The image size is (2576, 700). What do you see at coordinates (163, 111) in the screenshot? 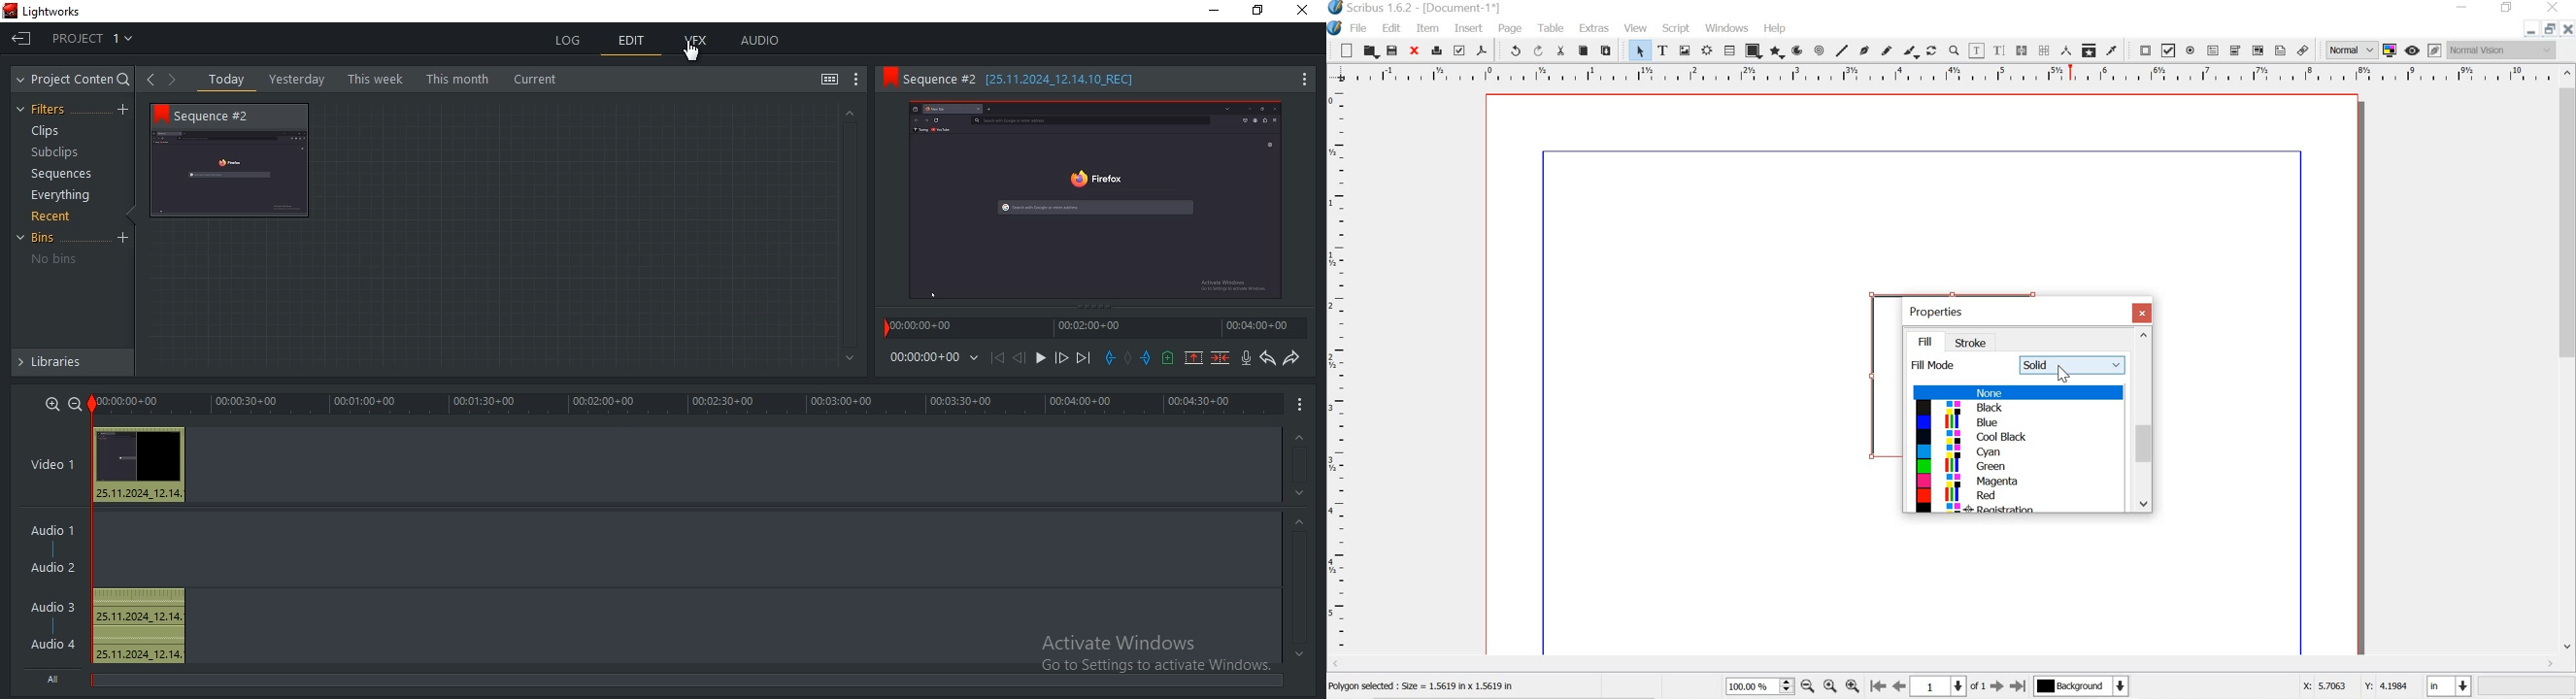
I see `bookmark` at bounding box center [163, 111].